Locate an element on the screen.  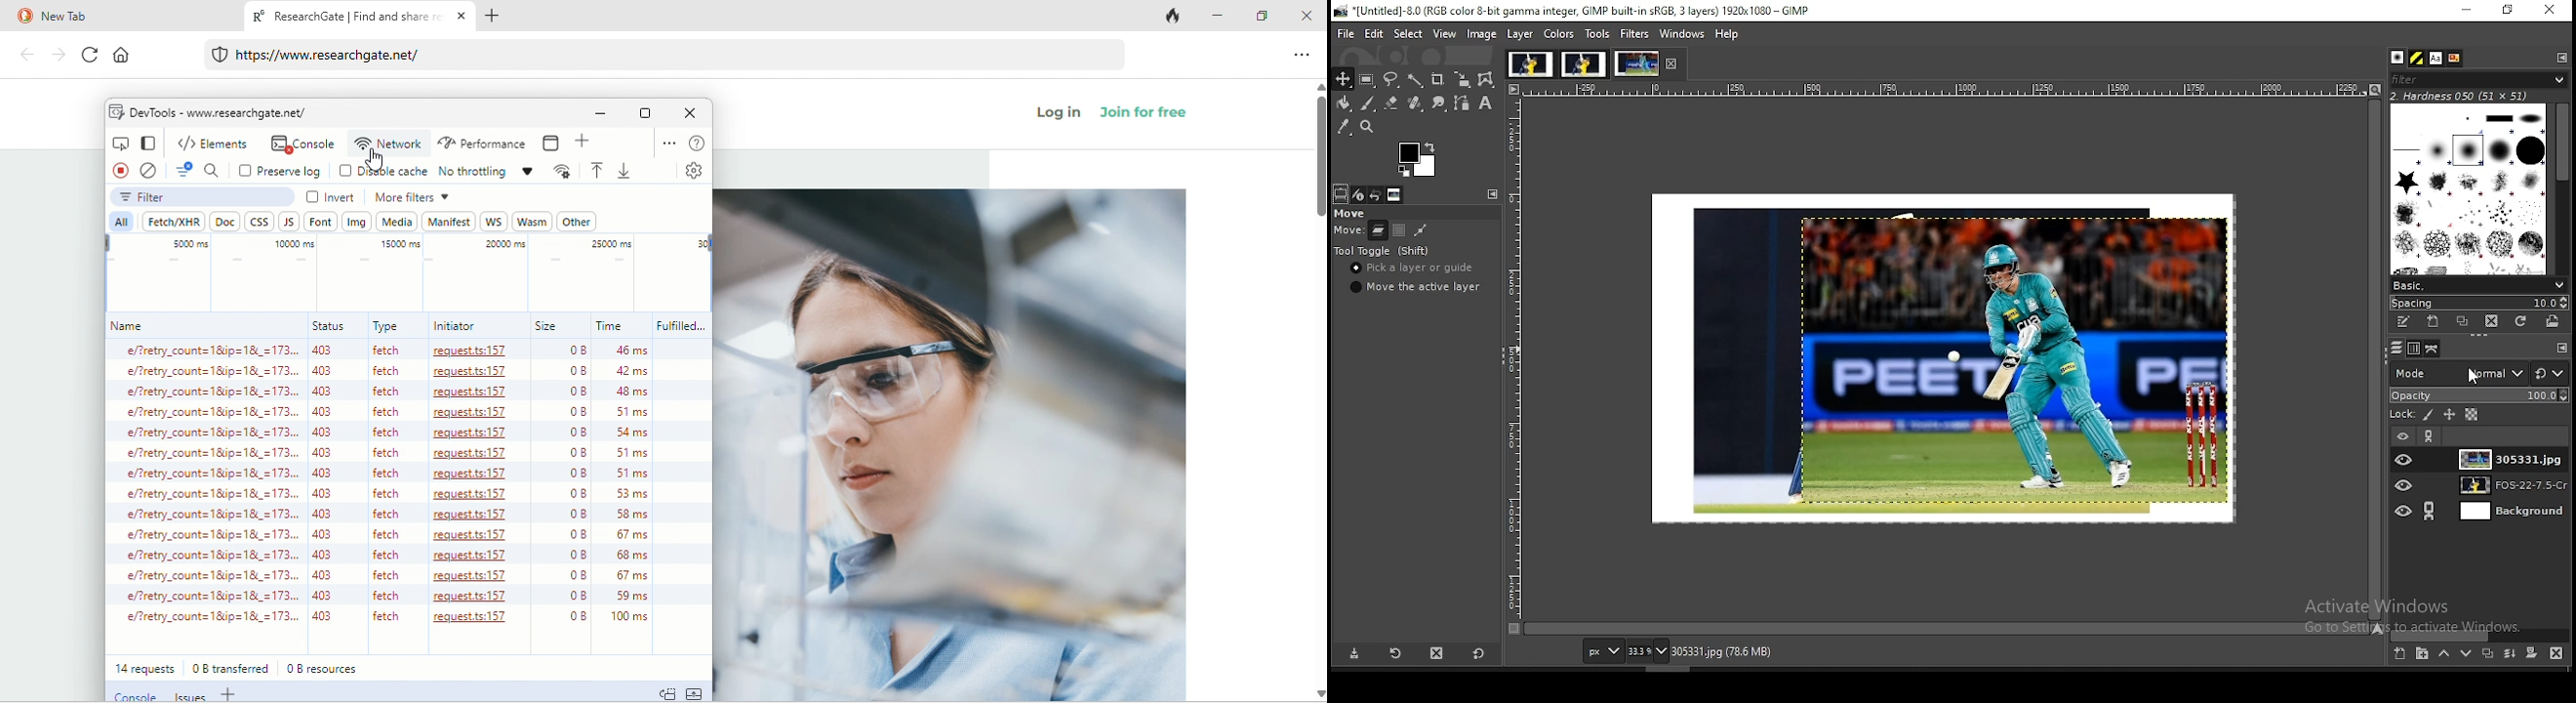
create a new brush is located at coordinates (2432, 322).